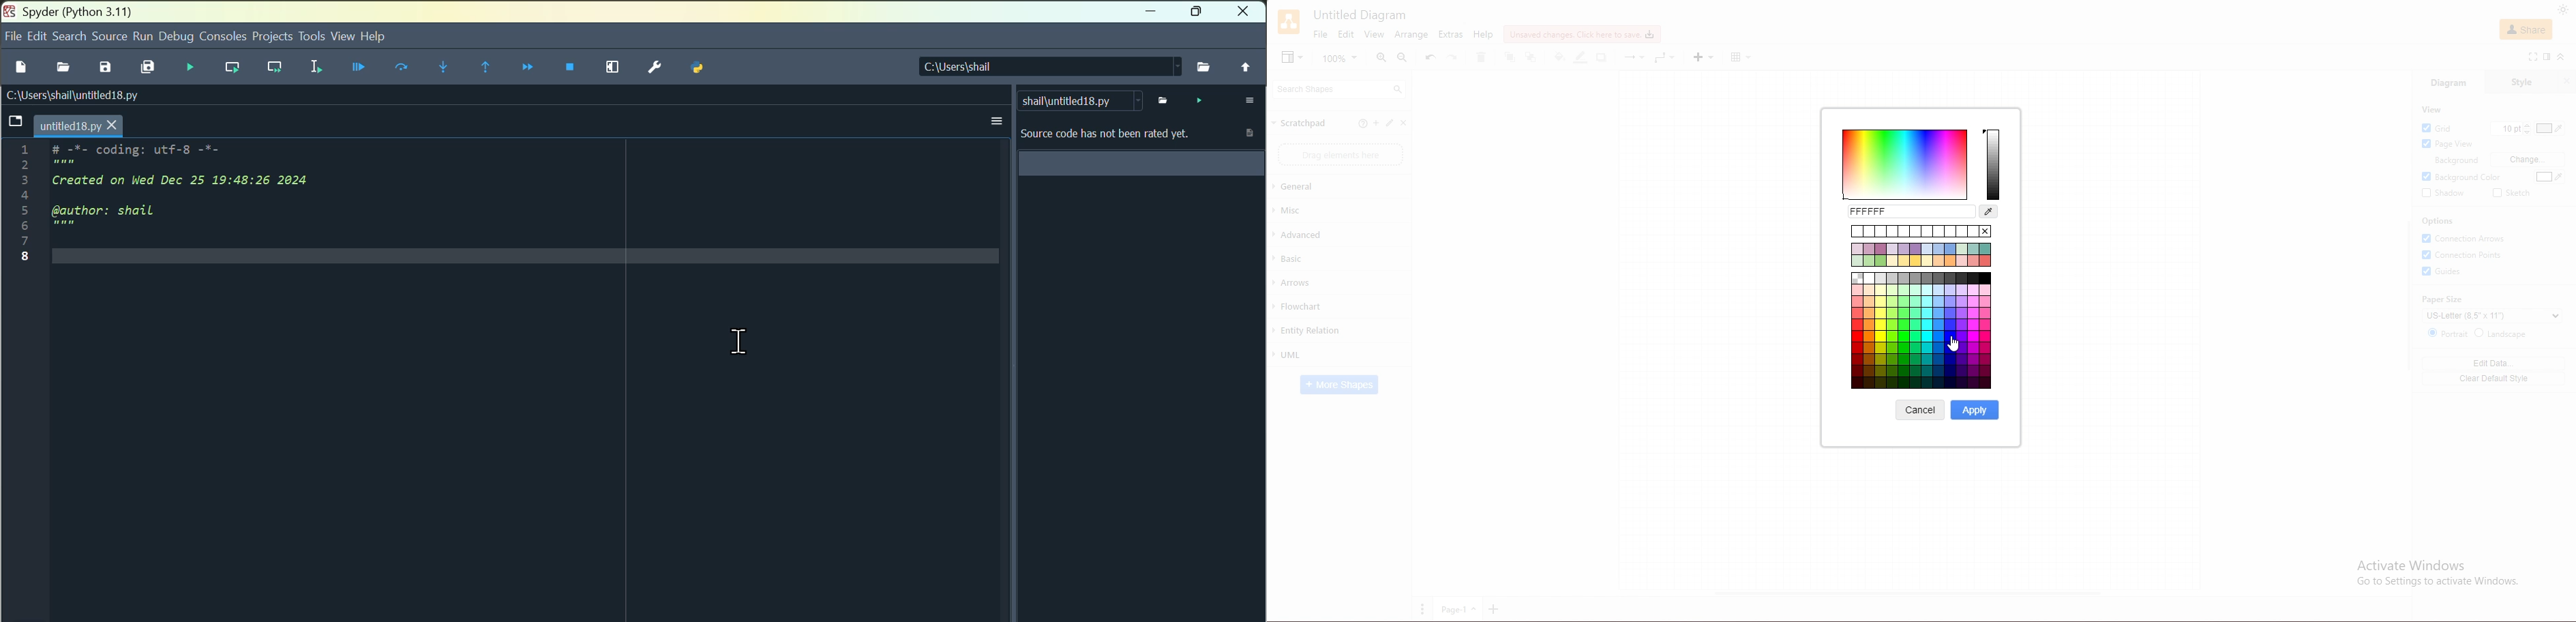 The image size is (2576, 644). What do you see at coordinates (224, 36) in the screenshot?
I see `Console` at bounding box center [224, 36].